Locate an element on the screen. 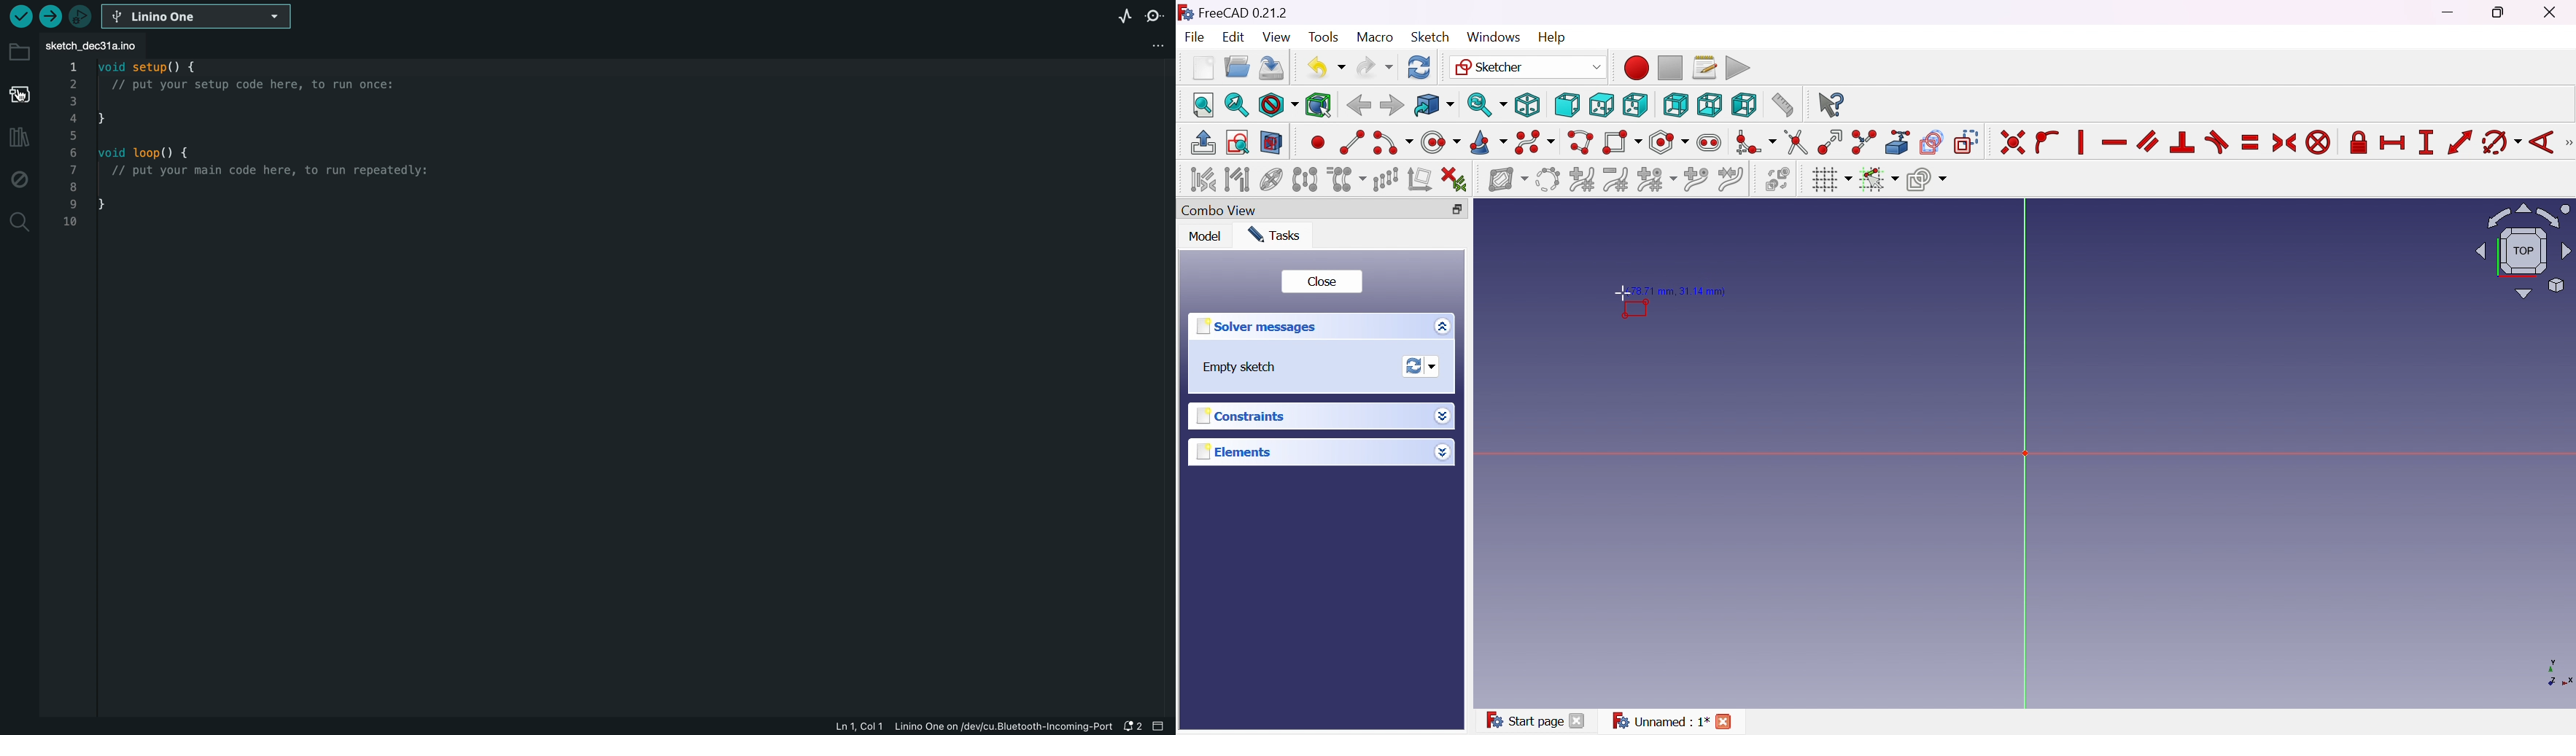 The image size is (2576, 756). Redo is located at coordinates (1376, 66).